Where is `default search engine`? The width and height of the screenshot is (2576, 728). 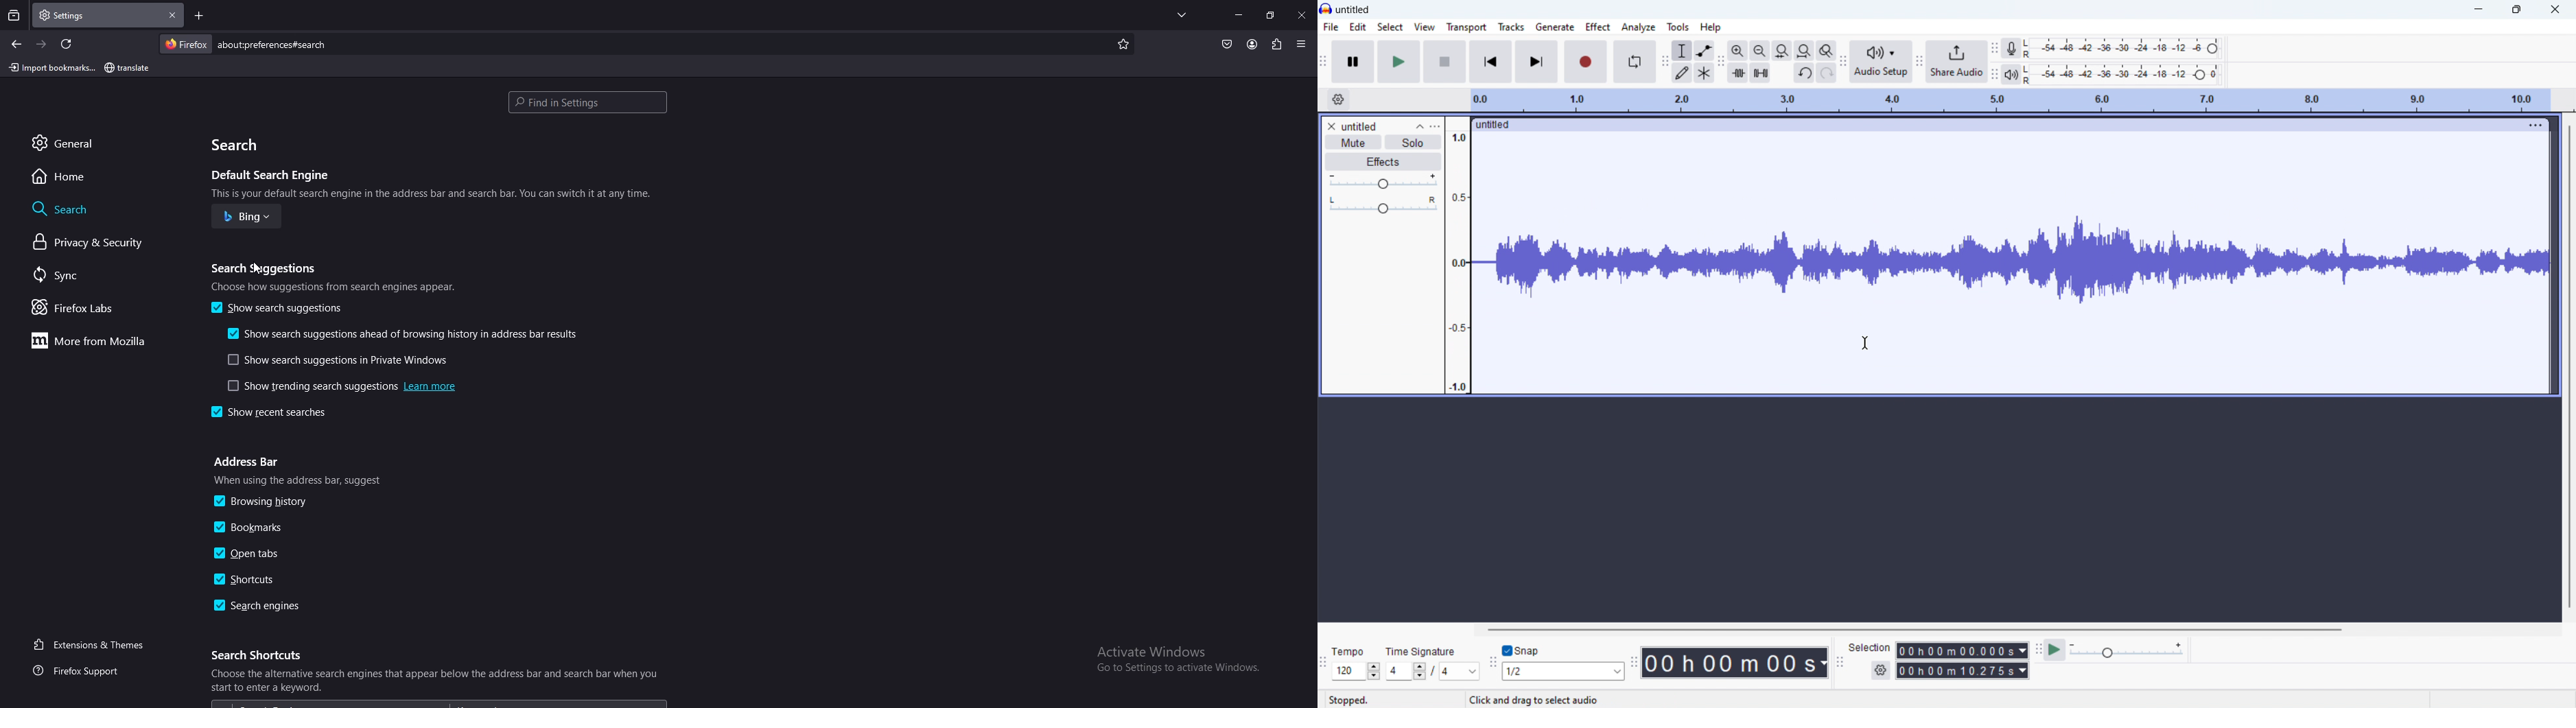
default search engine is located at coordinates (274, 176).